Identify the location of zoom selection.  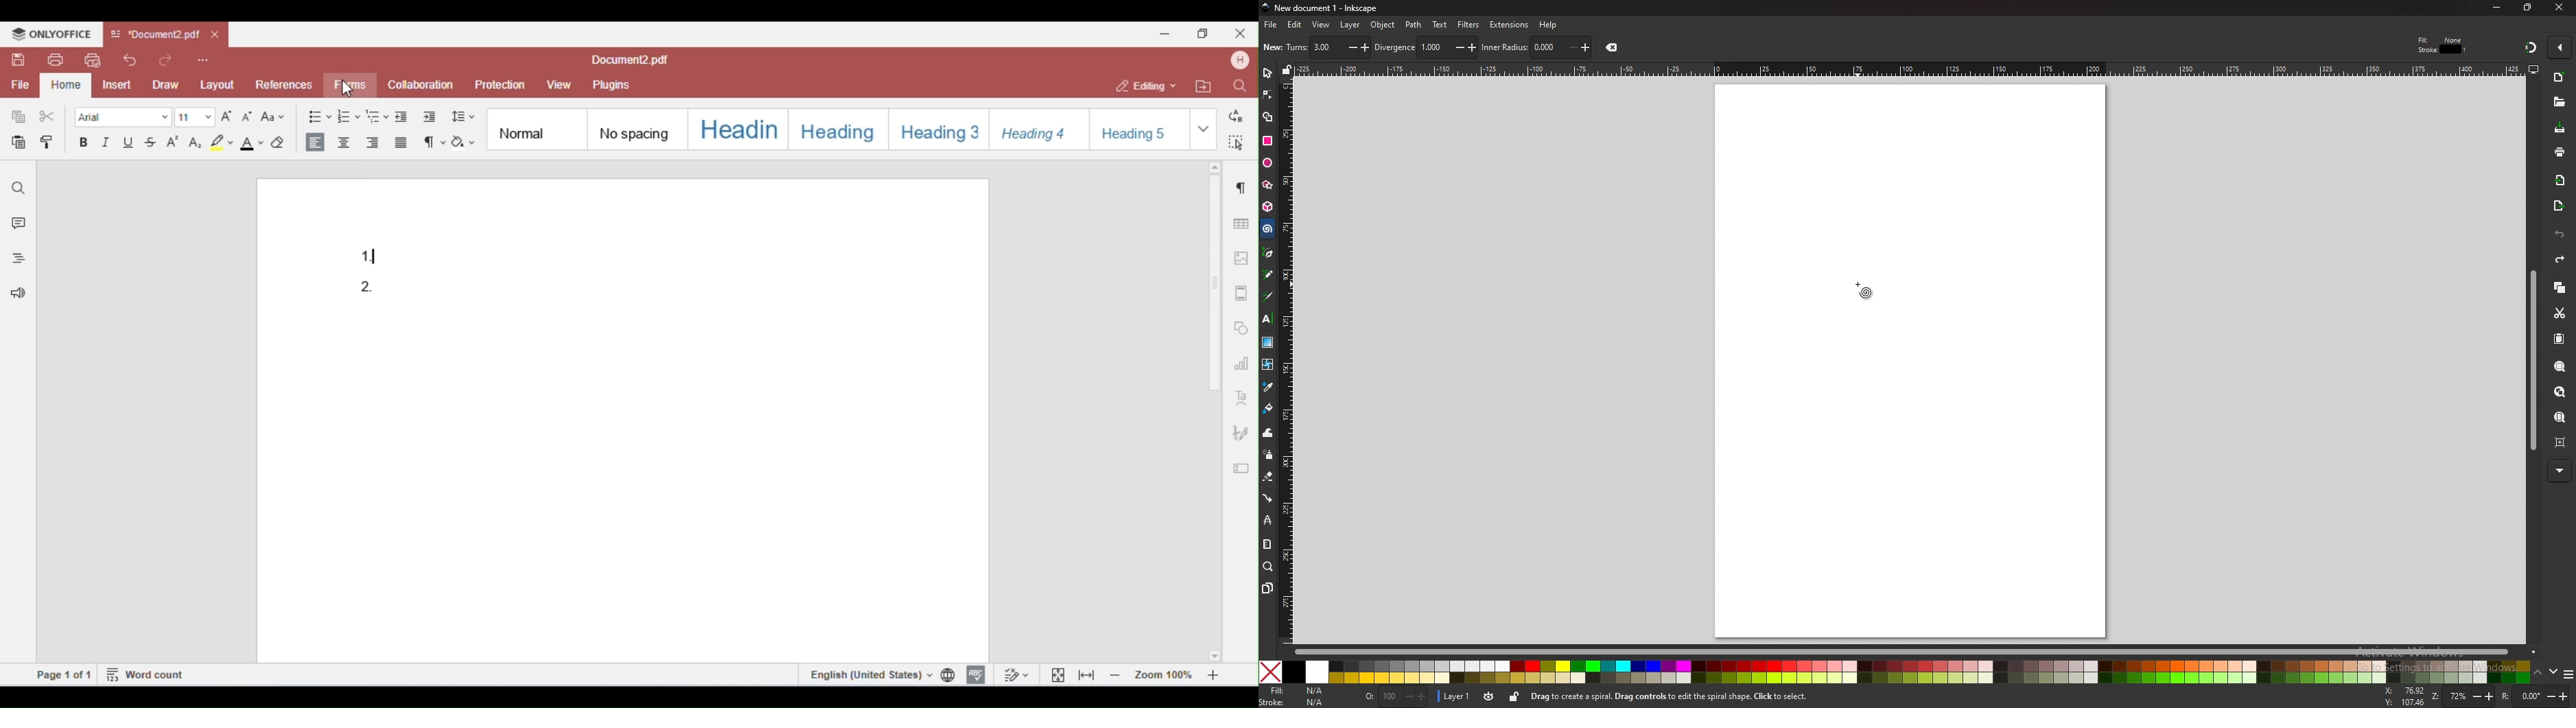
(2559, 367).